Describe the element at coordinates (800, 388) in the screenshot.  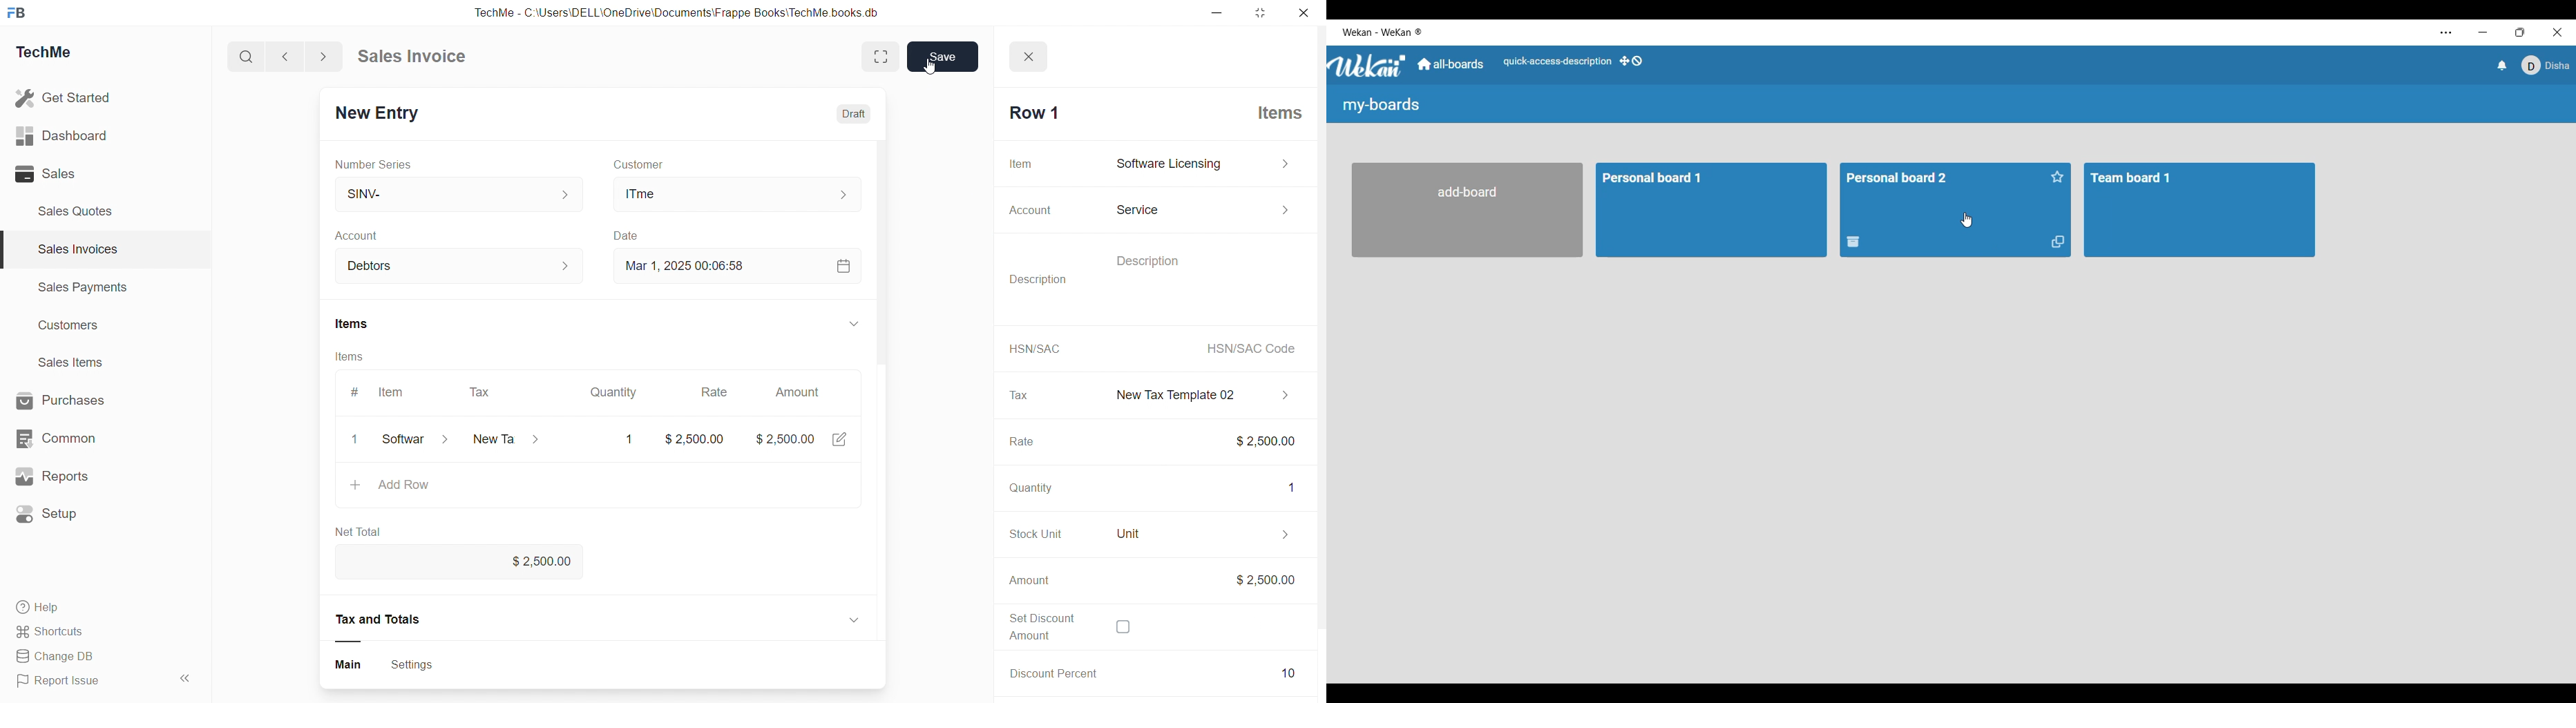
I see `Amount` at that location.